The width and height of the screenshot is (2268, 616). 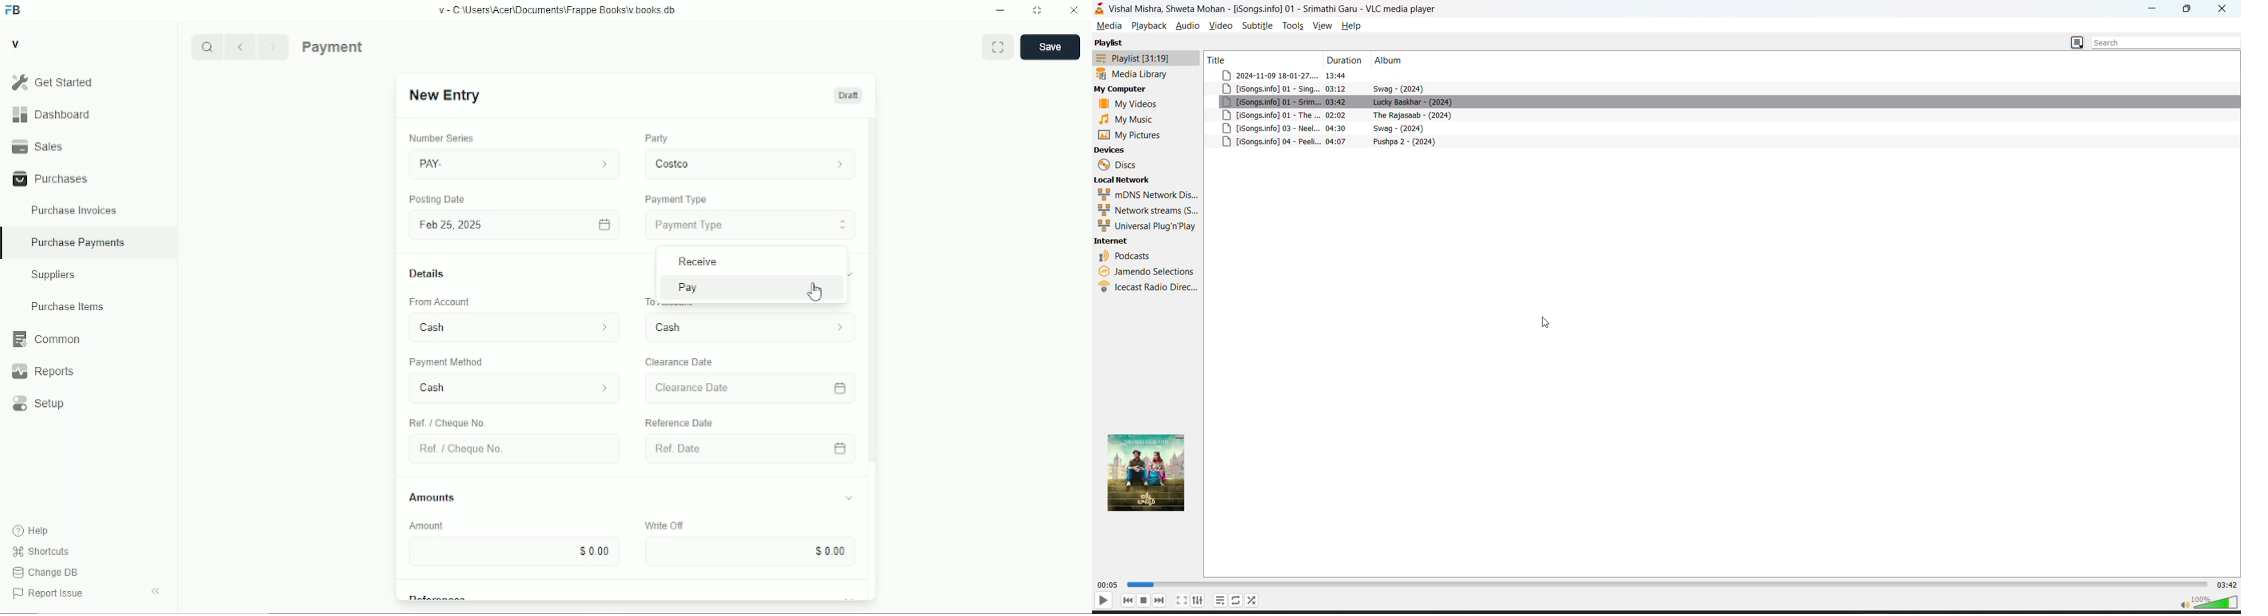 I want to click on PAY., so click(x=515, y=161).